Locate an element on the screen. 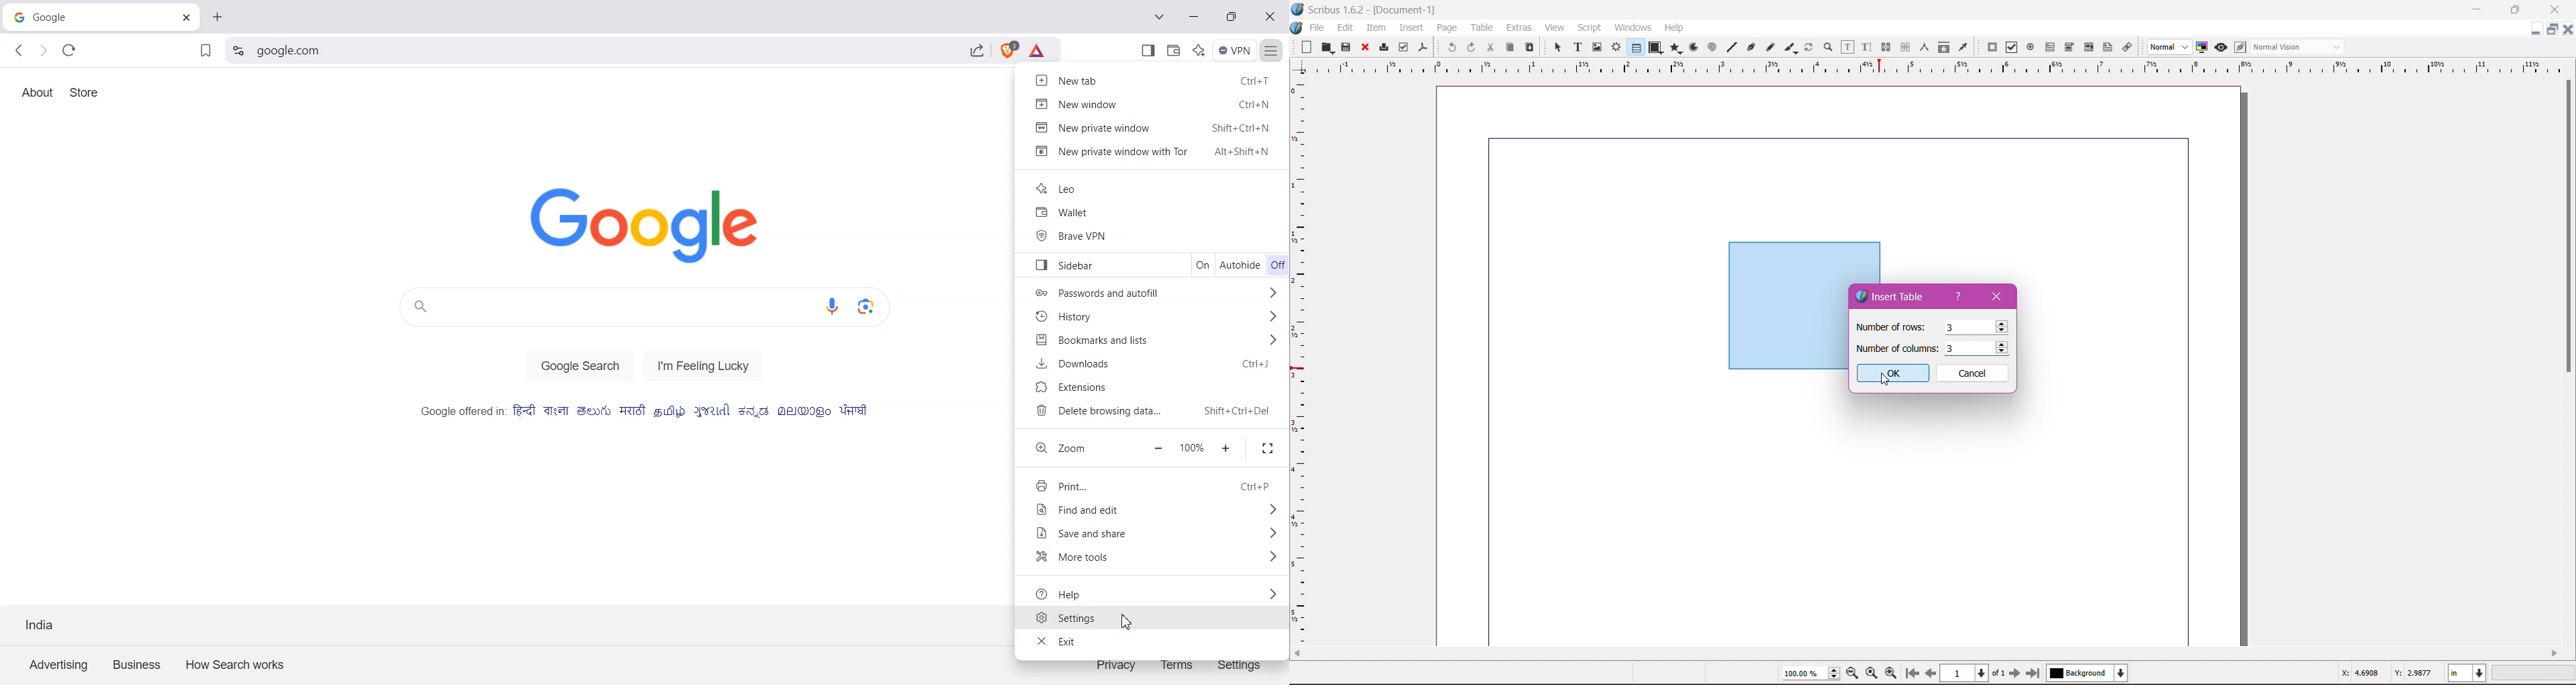  Paste is located at coordinates (1528, 48).